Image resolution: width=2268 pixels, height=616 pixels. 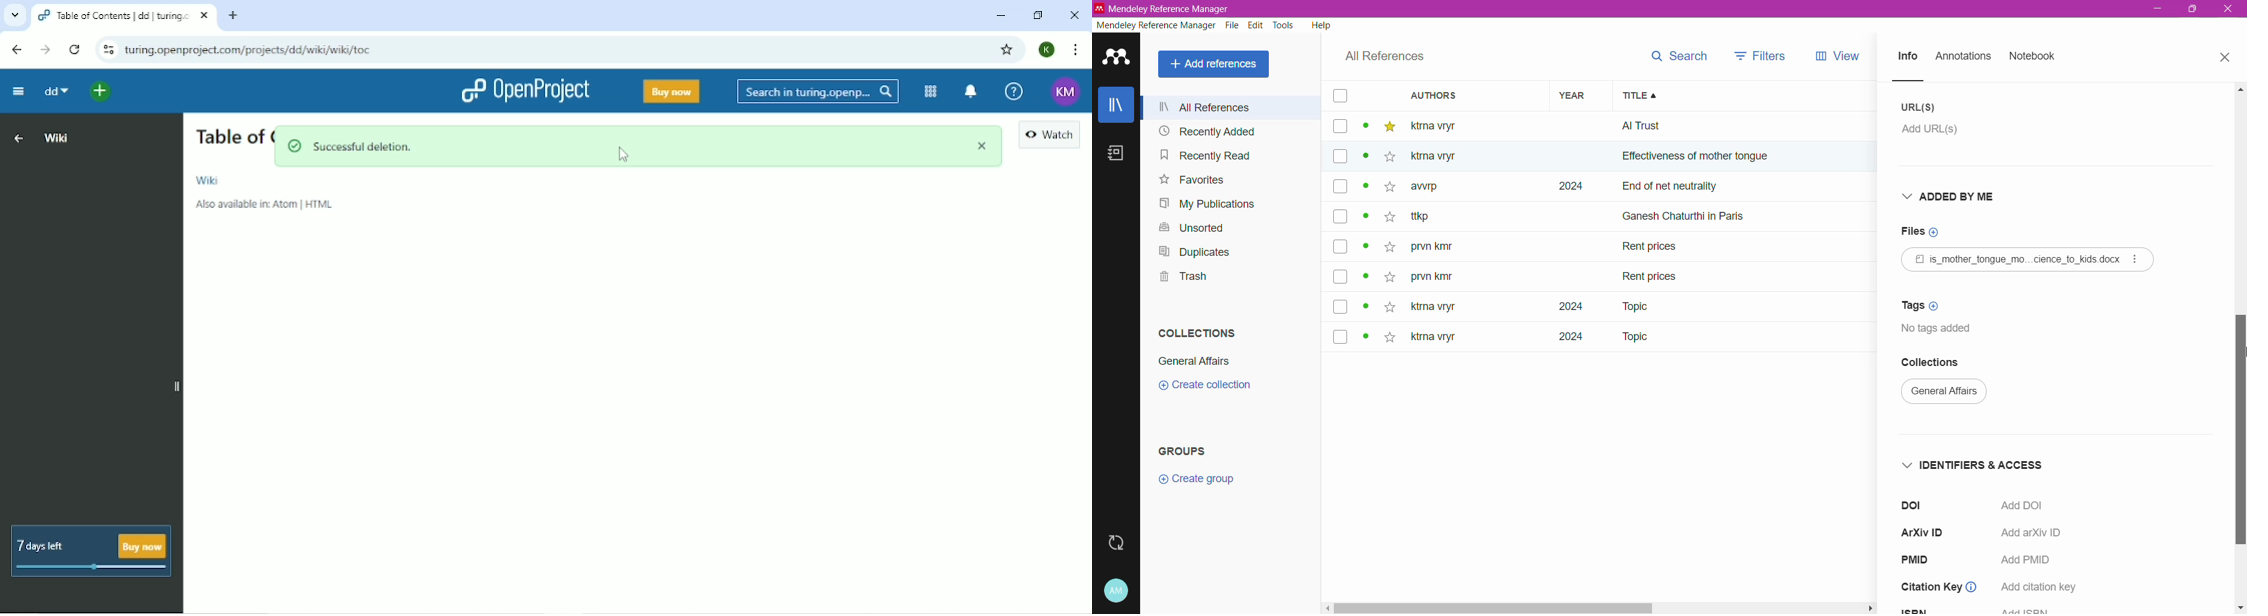 I want to click on Collapse project menu, so click(x=17, y=92).